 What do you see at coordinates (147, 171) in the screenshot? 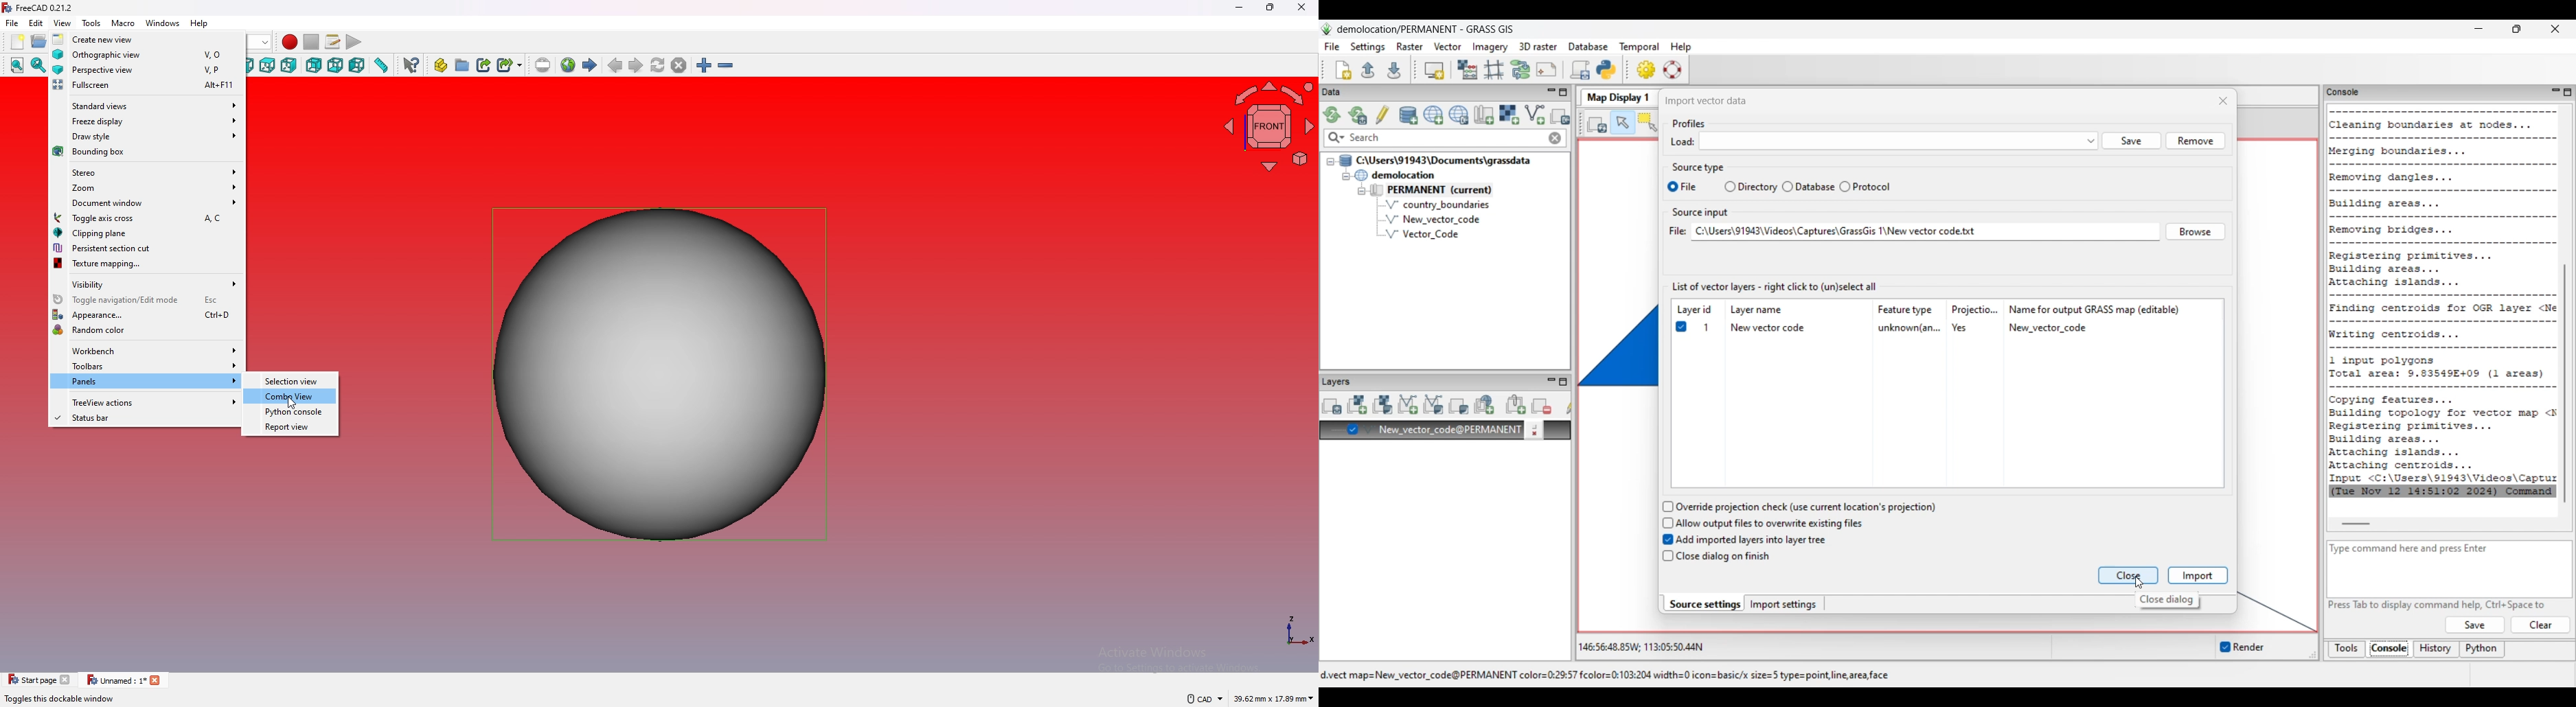
I see `stereo` at bounding box center [147, 171].